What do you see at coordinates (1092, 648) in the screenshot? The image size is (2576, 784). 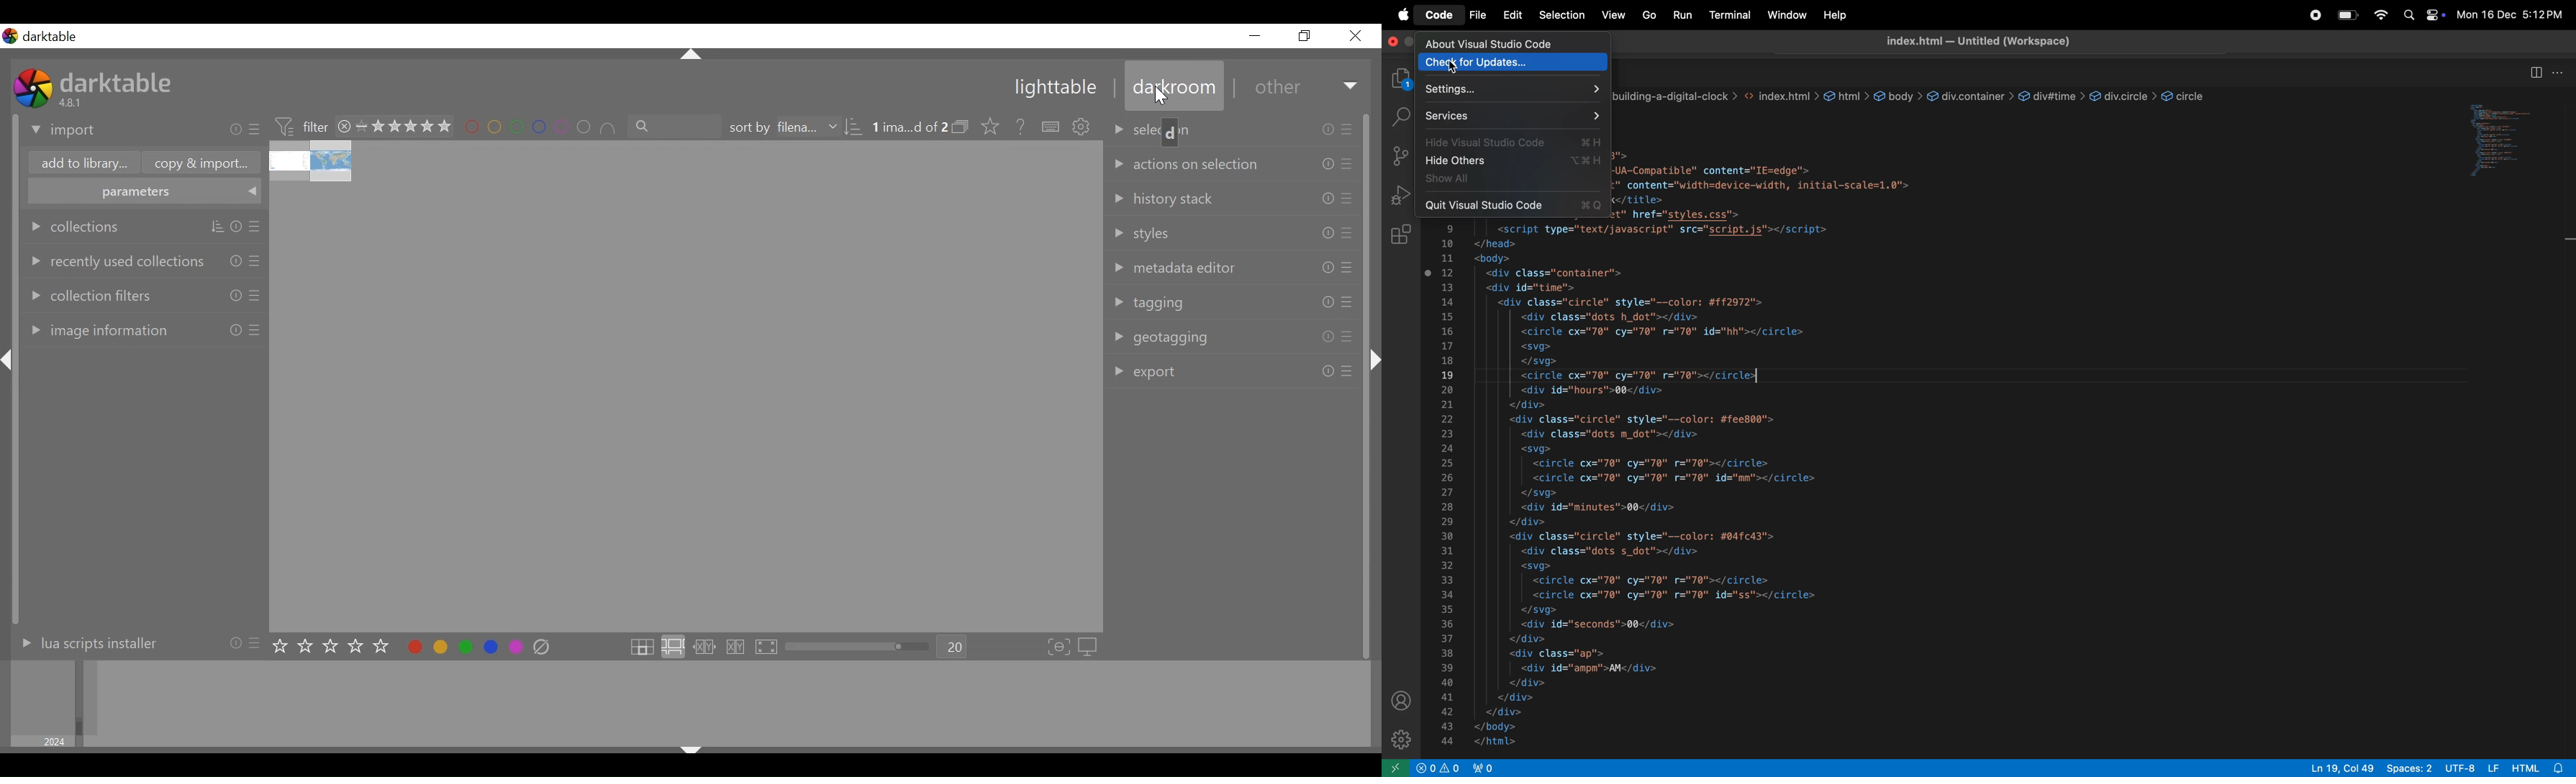 I see `set display profile` at bounding box center [1092, 648].